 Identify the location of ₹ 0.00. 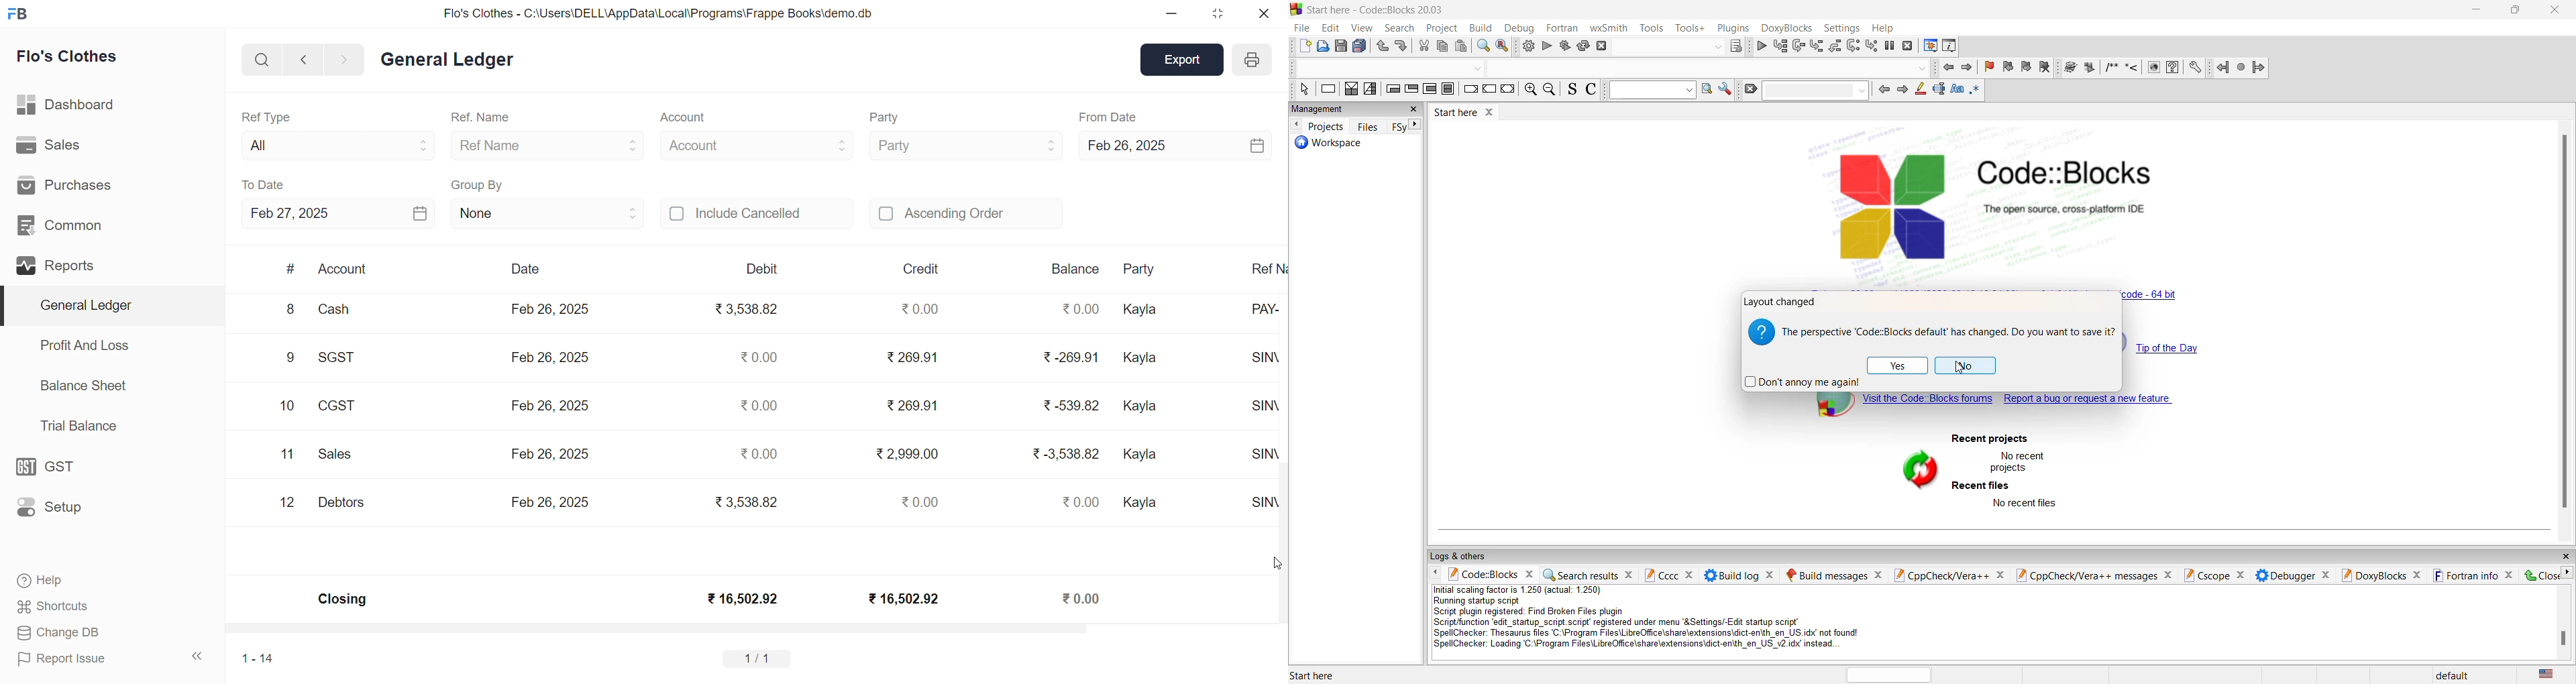
(1079, 308).